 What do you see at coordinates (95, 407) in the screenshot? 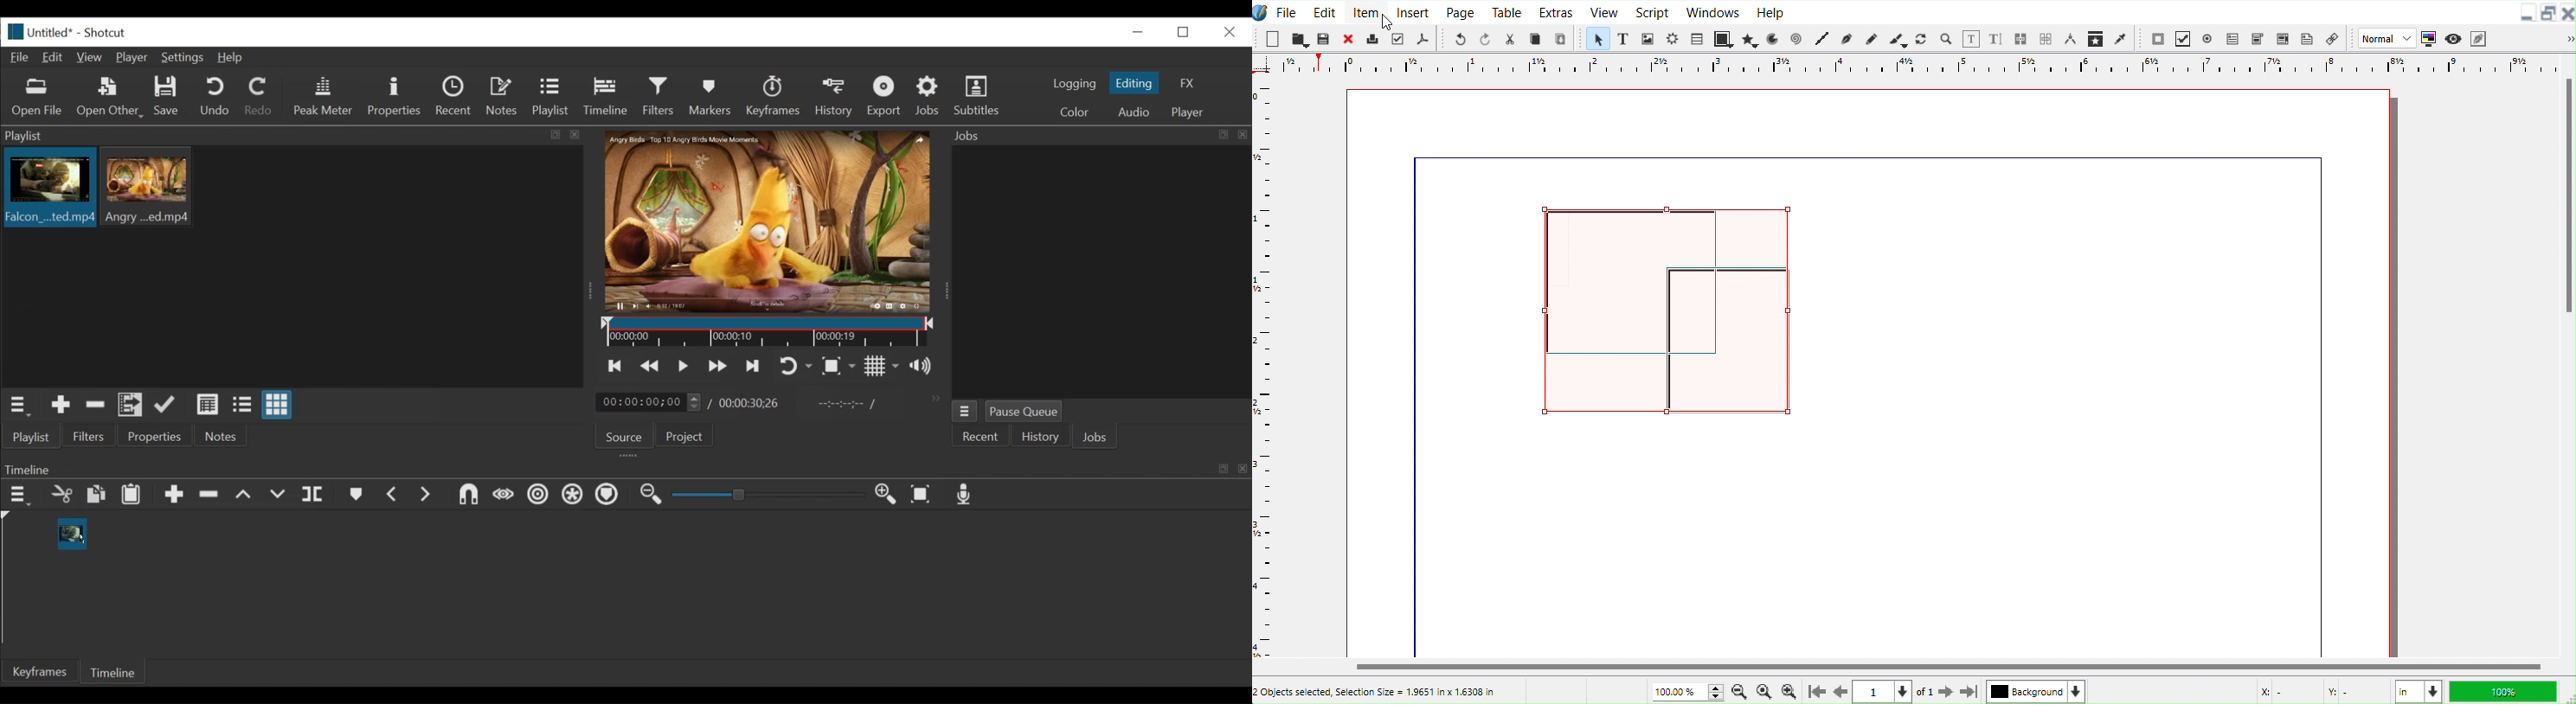
I see `Remove cut` at bounding box center [95, 407].